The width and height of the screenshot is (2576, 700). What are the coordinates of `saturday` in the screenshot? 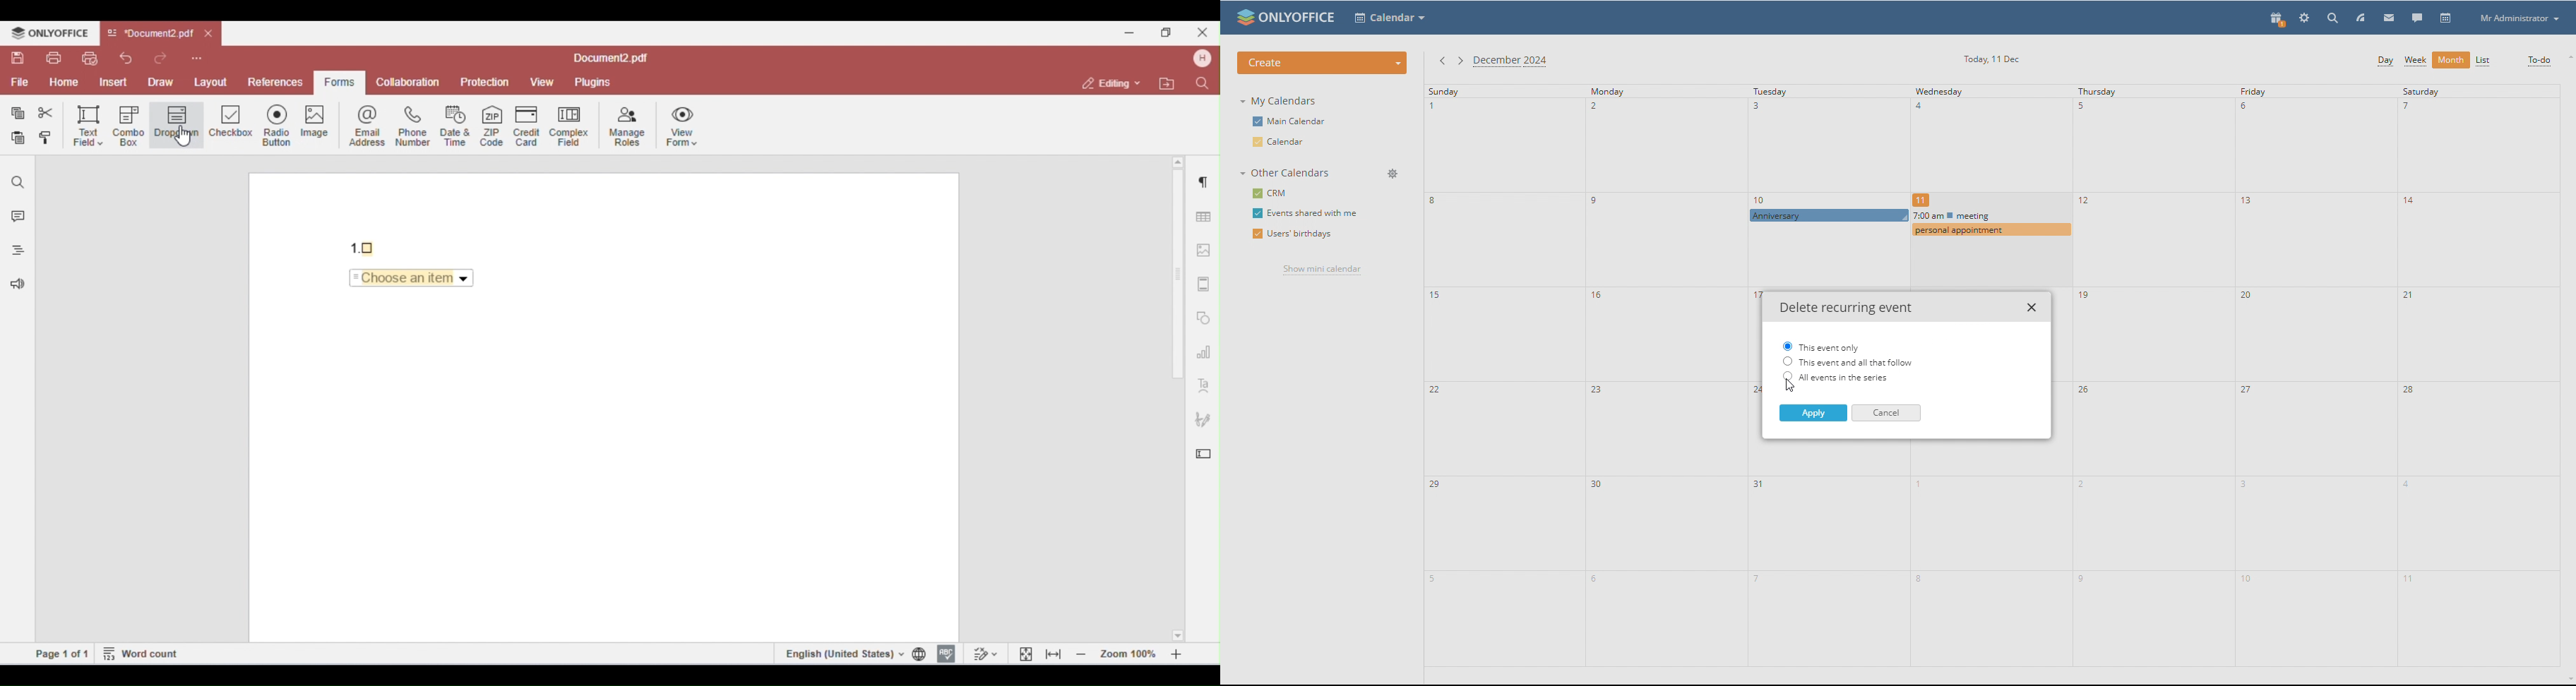 It's located at (2479, 375).